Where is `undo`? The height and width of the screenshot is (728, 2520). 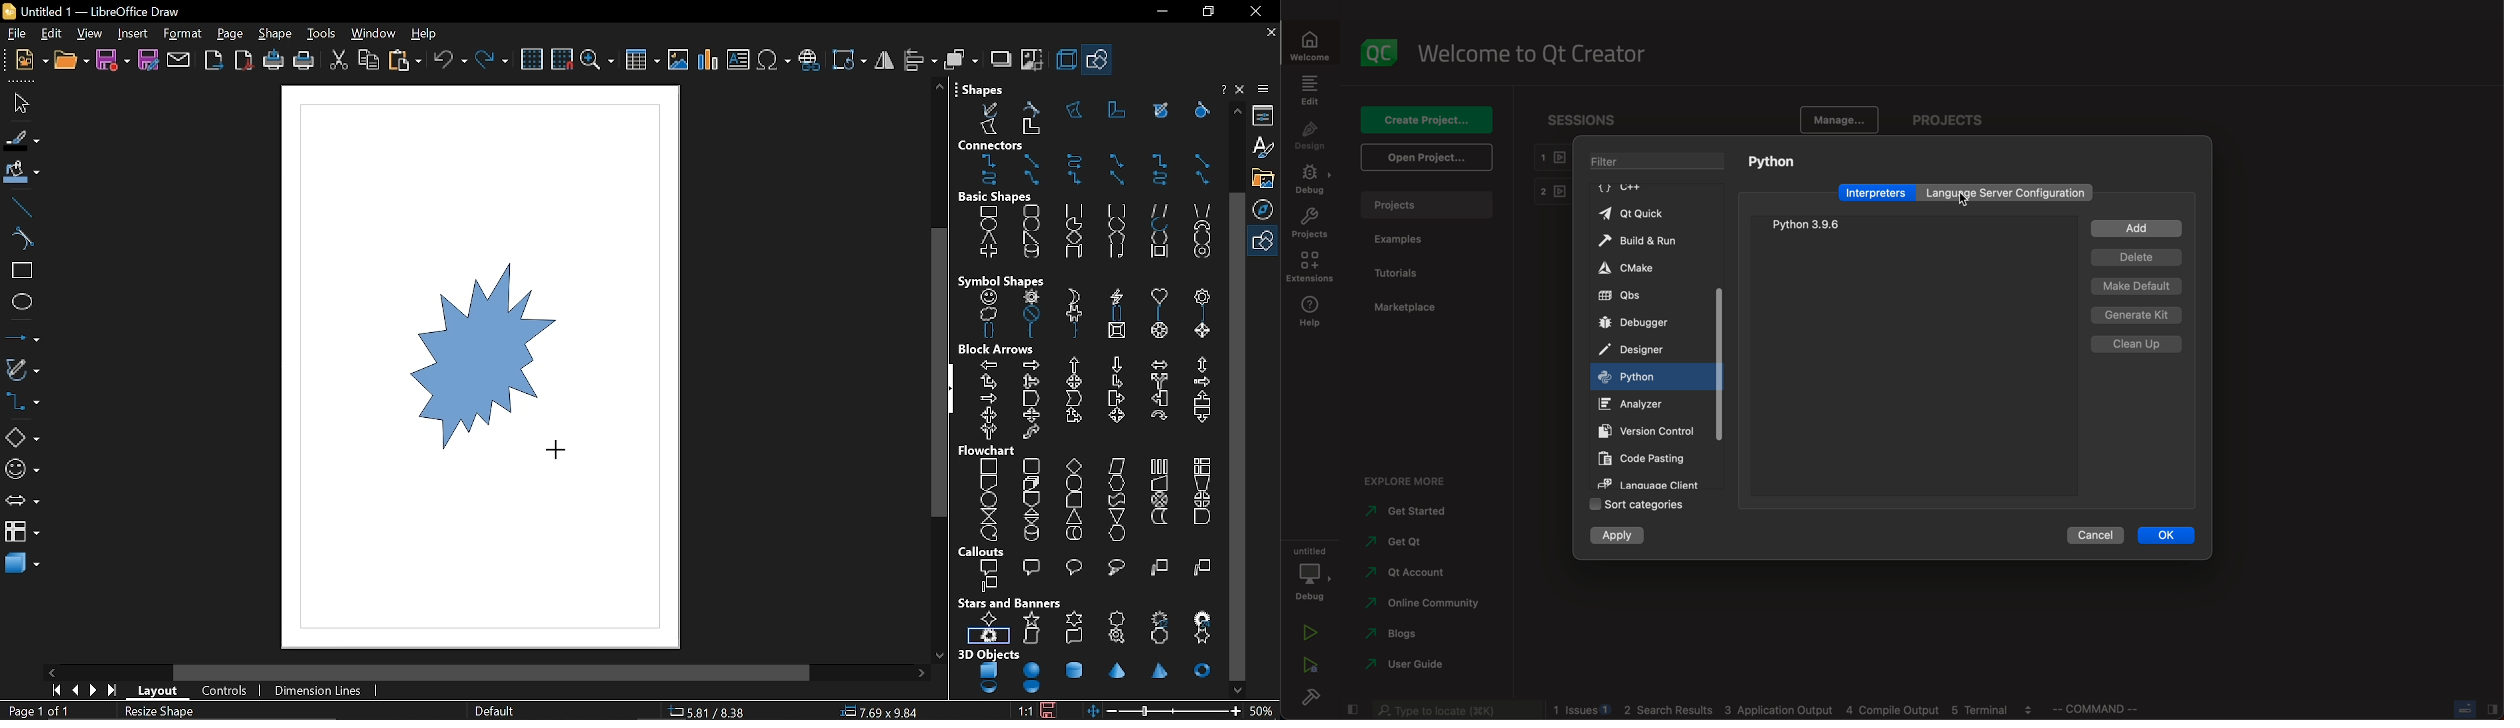 undo is located at coordinates (450, 61).